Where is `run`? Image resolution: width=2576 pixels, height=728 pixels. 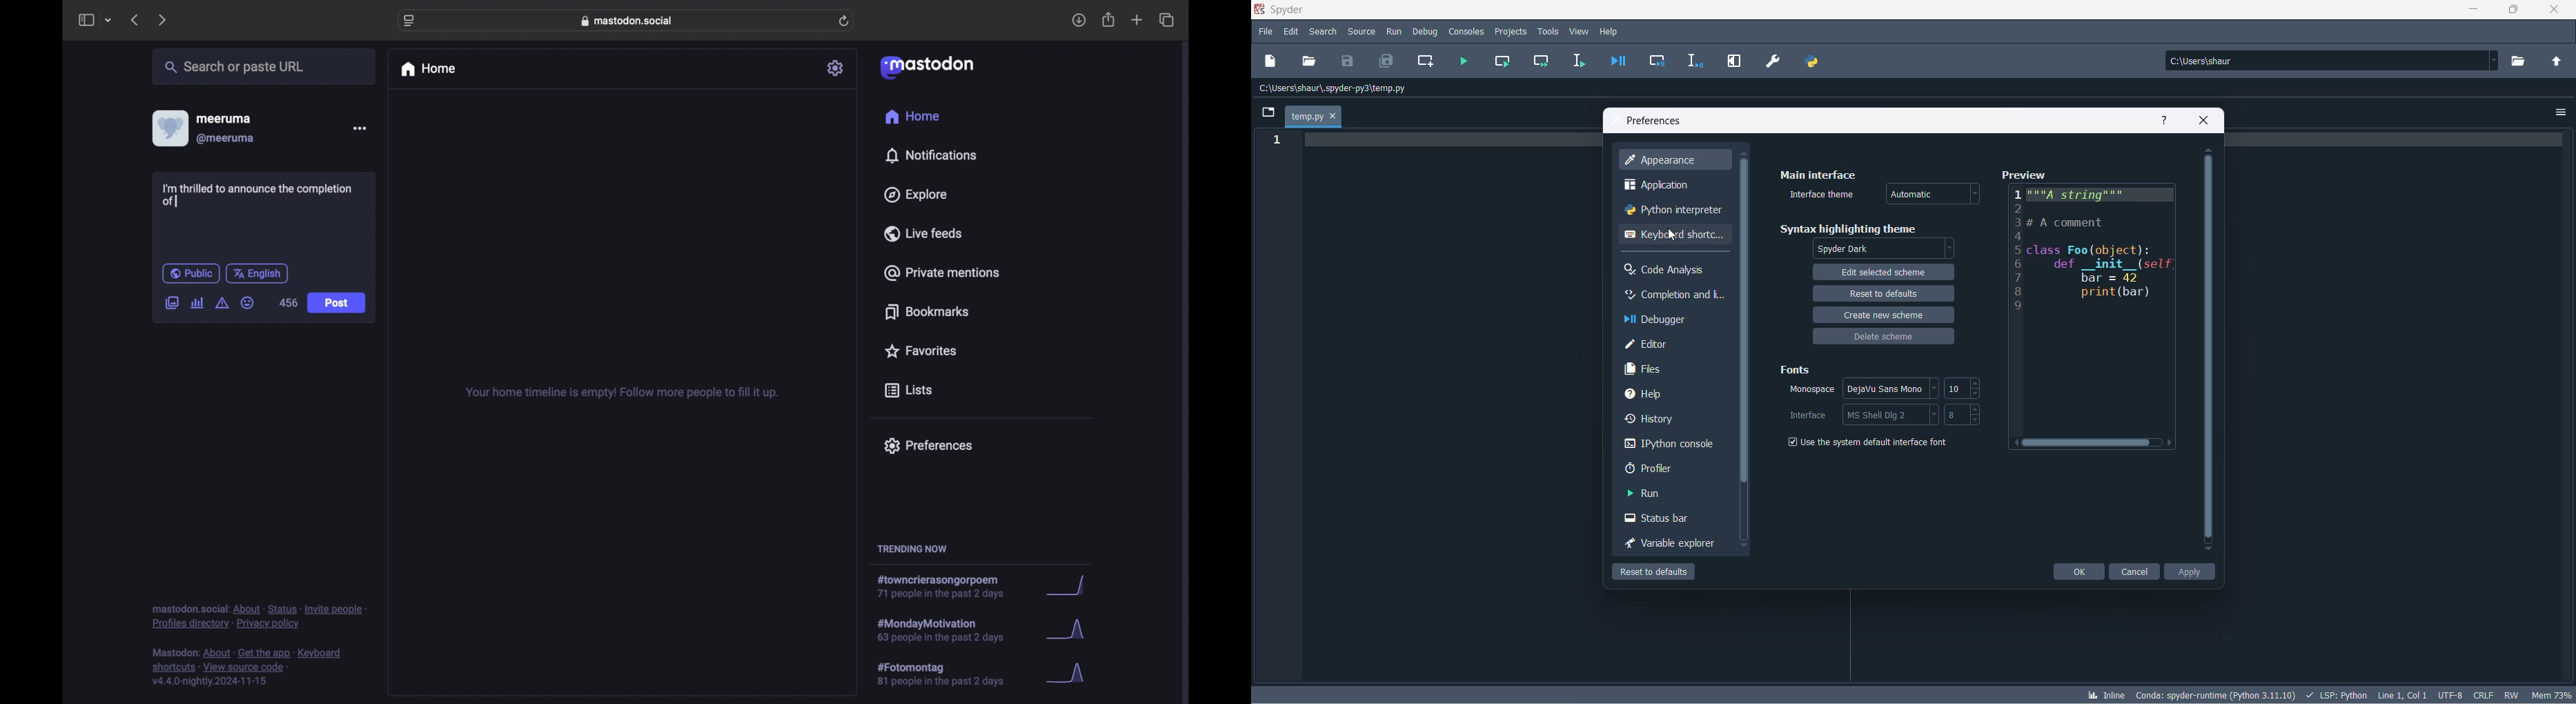
run is located at coordinates (1391, 30).